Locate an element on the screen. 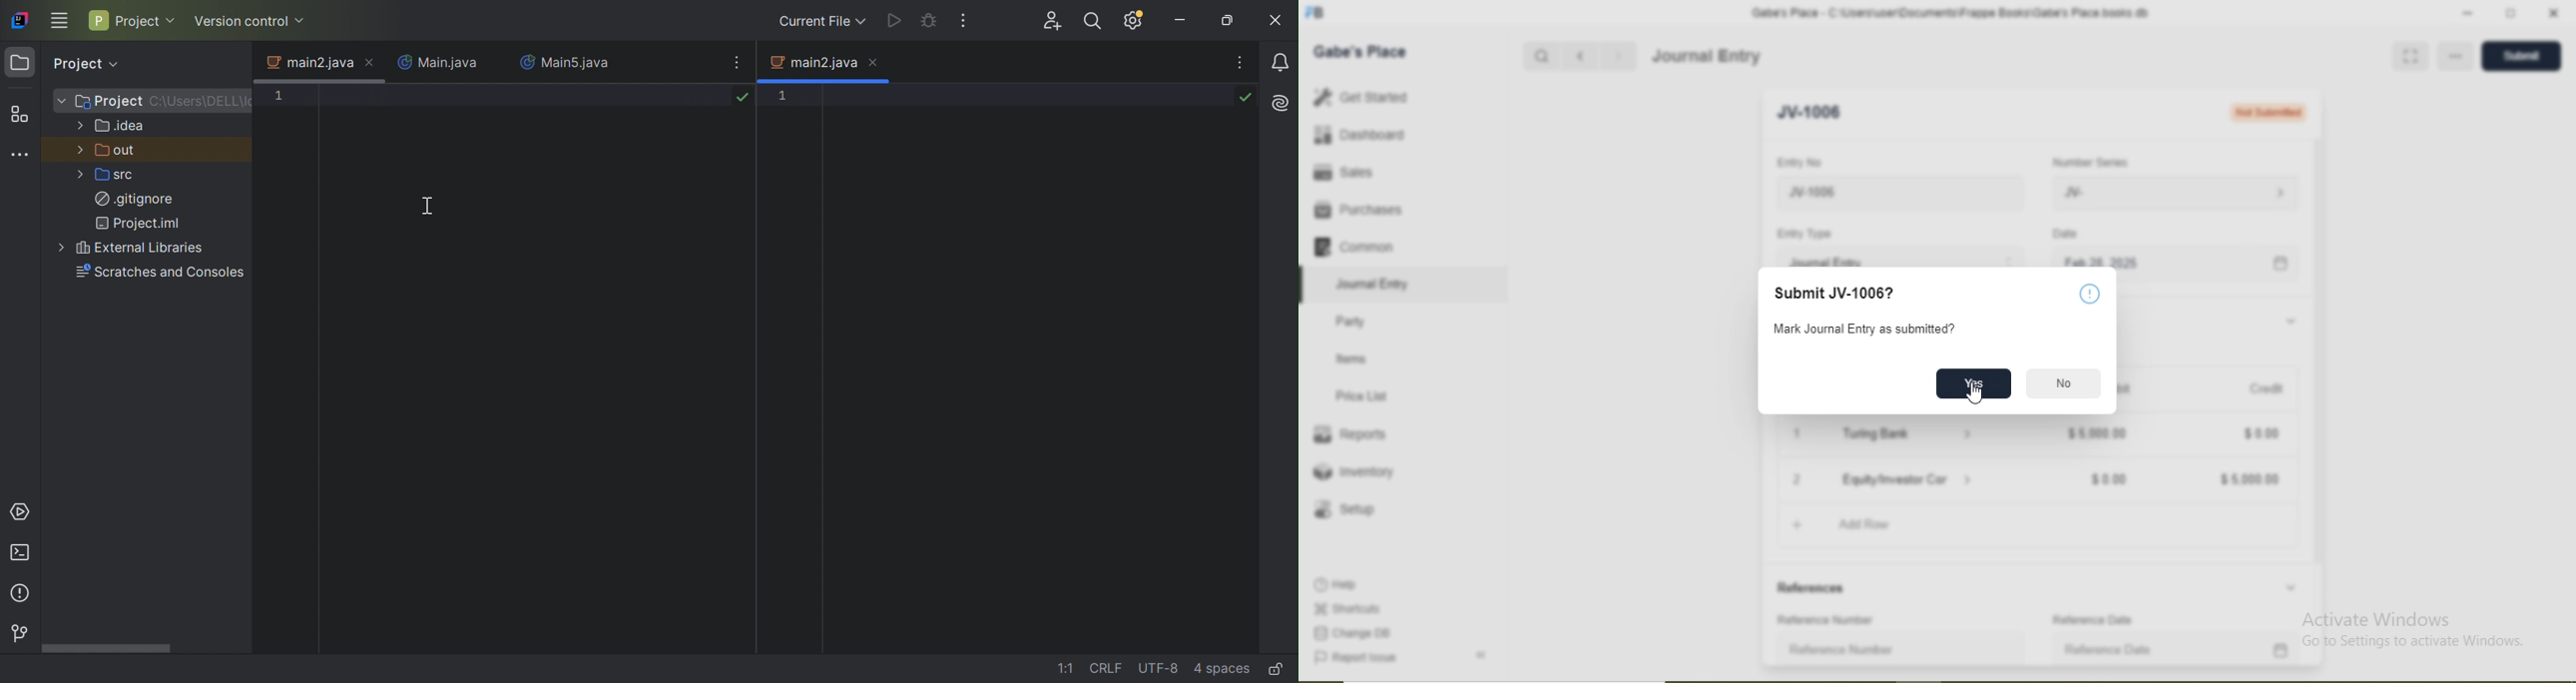 The width and height of the screenshot is (2576, 700). Setup is located at coordinates (1343, 509).